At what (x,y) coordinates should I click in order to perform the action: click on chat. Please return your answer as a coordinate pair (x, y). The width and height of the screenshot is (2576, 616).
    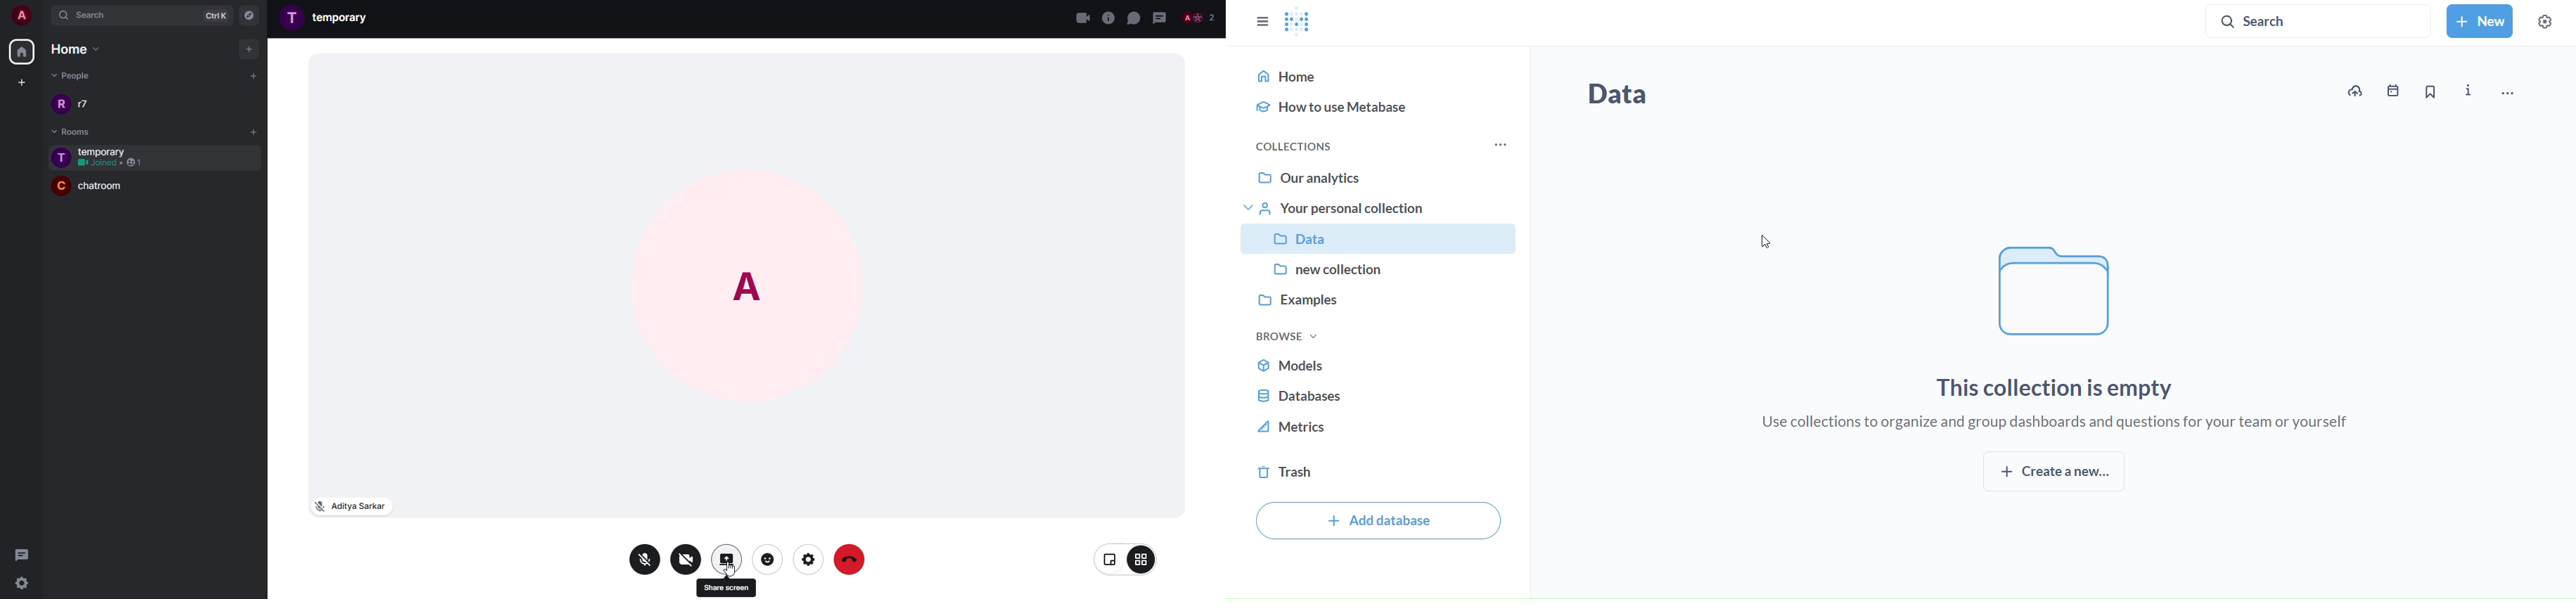
    Looking at the image, I should click on (1134, 17).